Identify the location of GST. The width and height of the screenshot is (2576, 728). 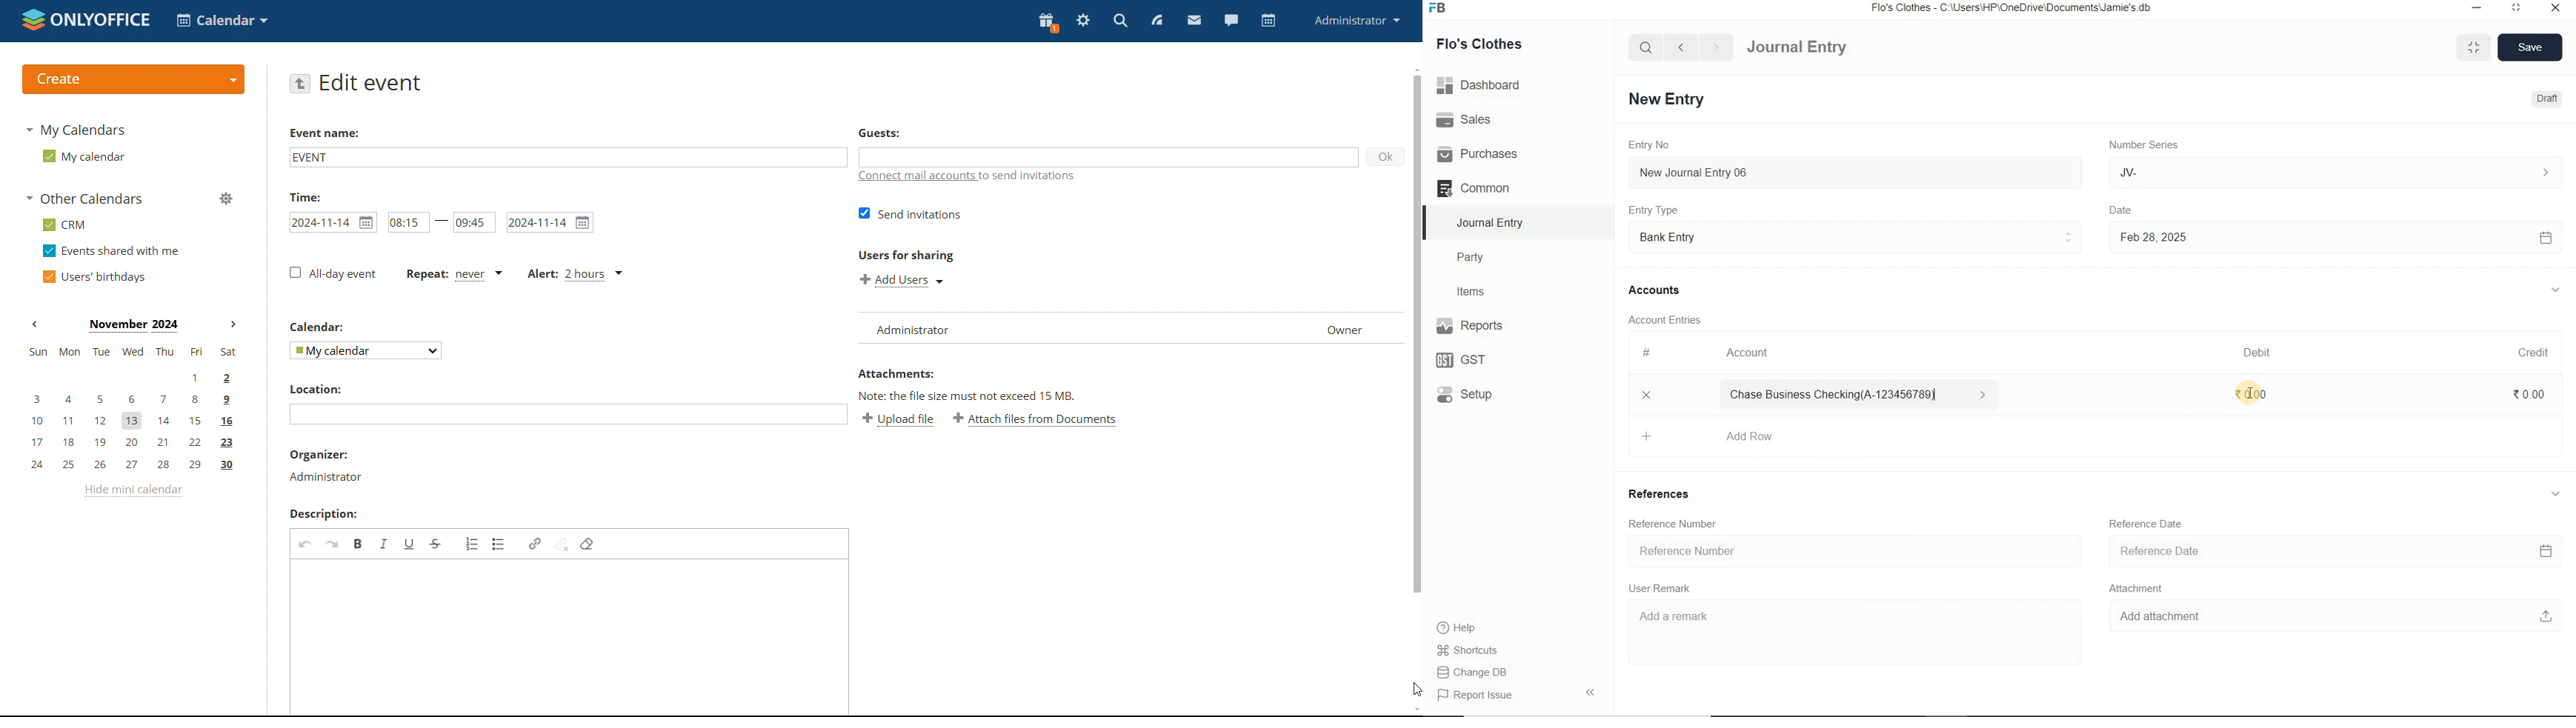
(1467, 358).